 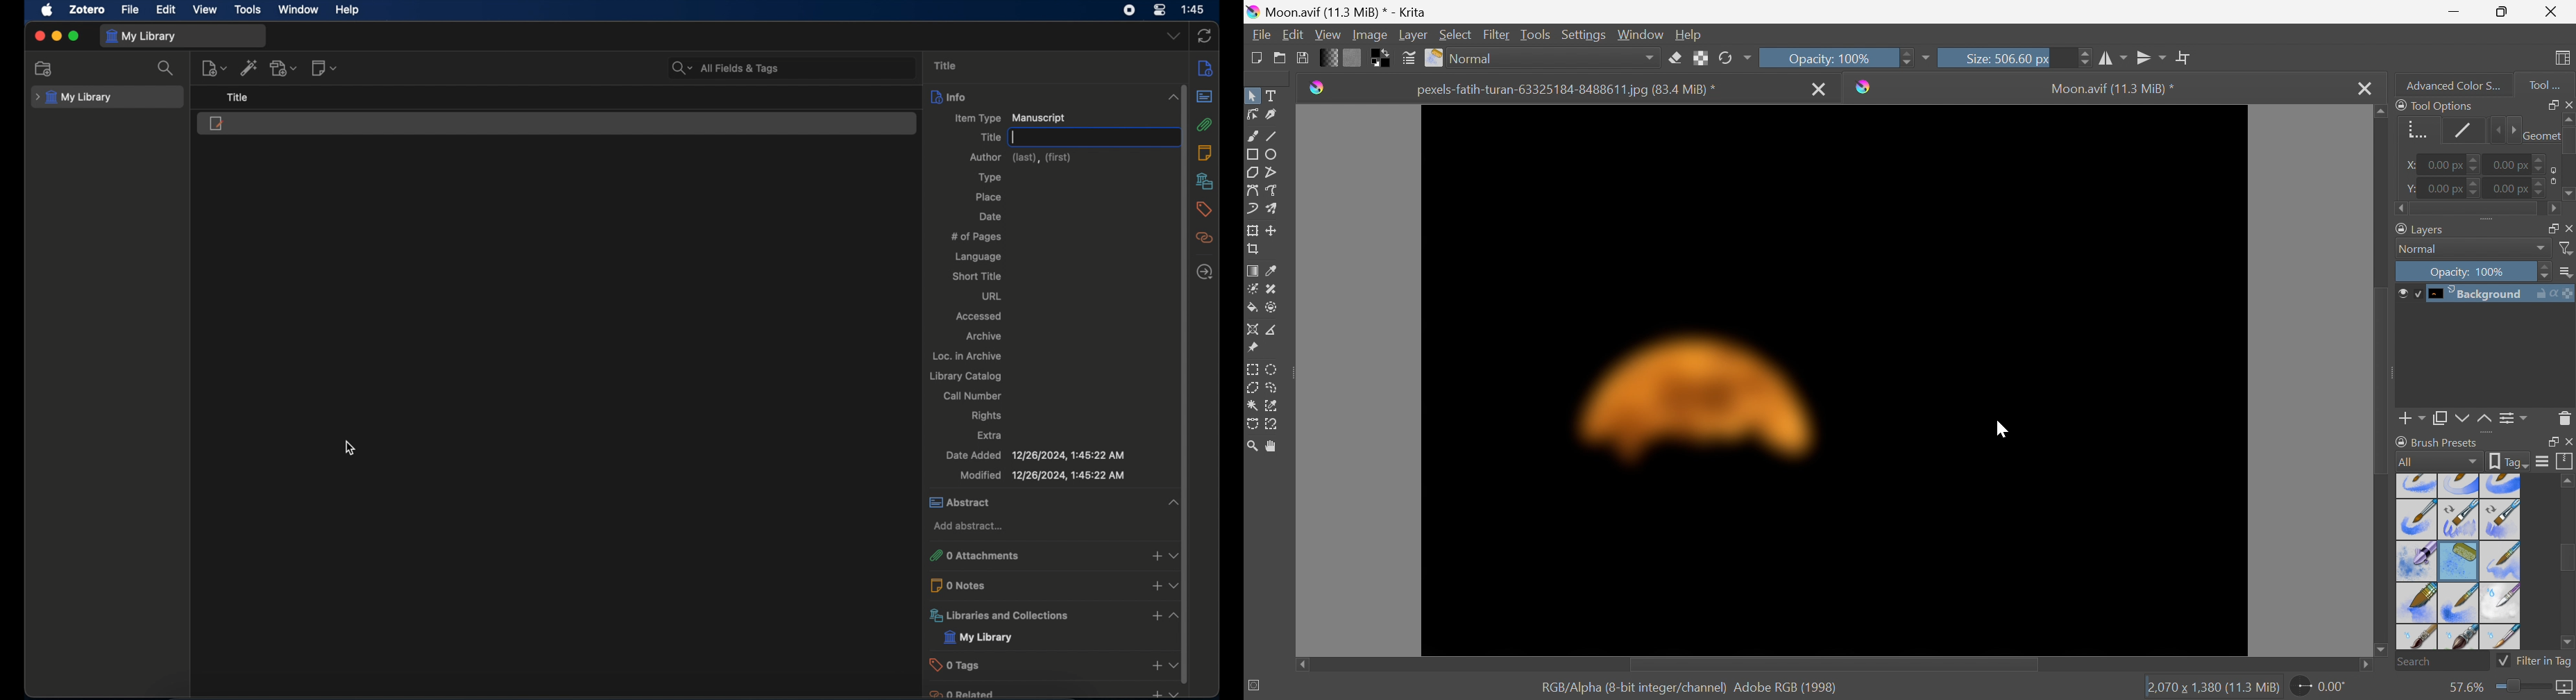 What do you see at coordinates (74, 36) in the screenshot?
I see `maximize` at bounding box center [74, 36].